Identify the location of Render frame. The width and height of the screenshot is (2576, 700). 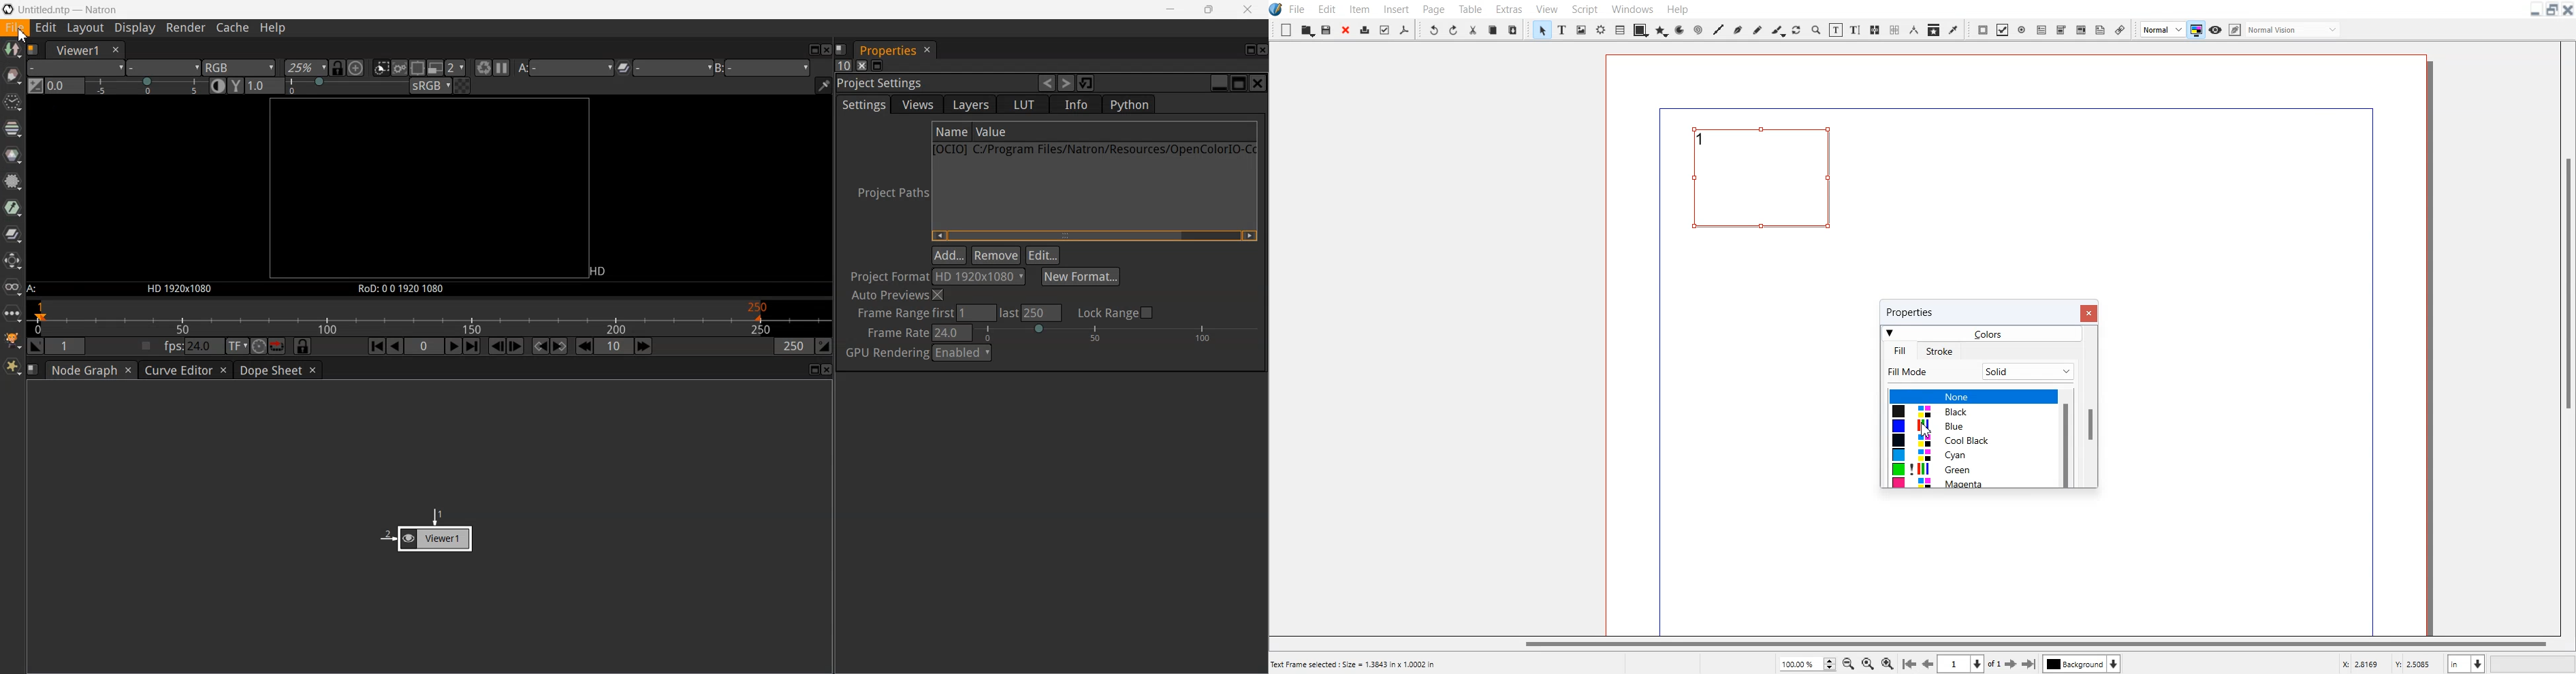
(1600, 29).